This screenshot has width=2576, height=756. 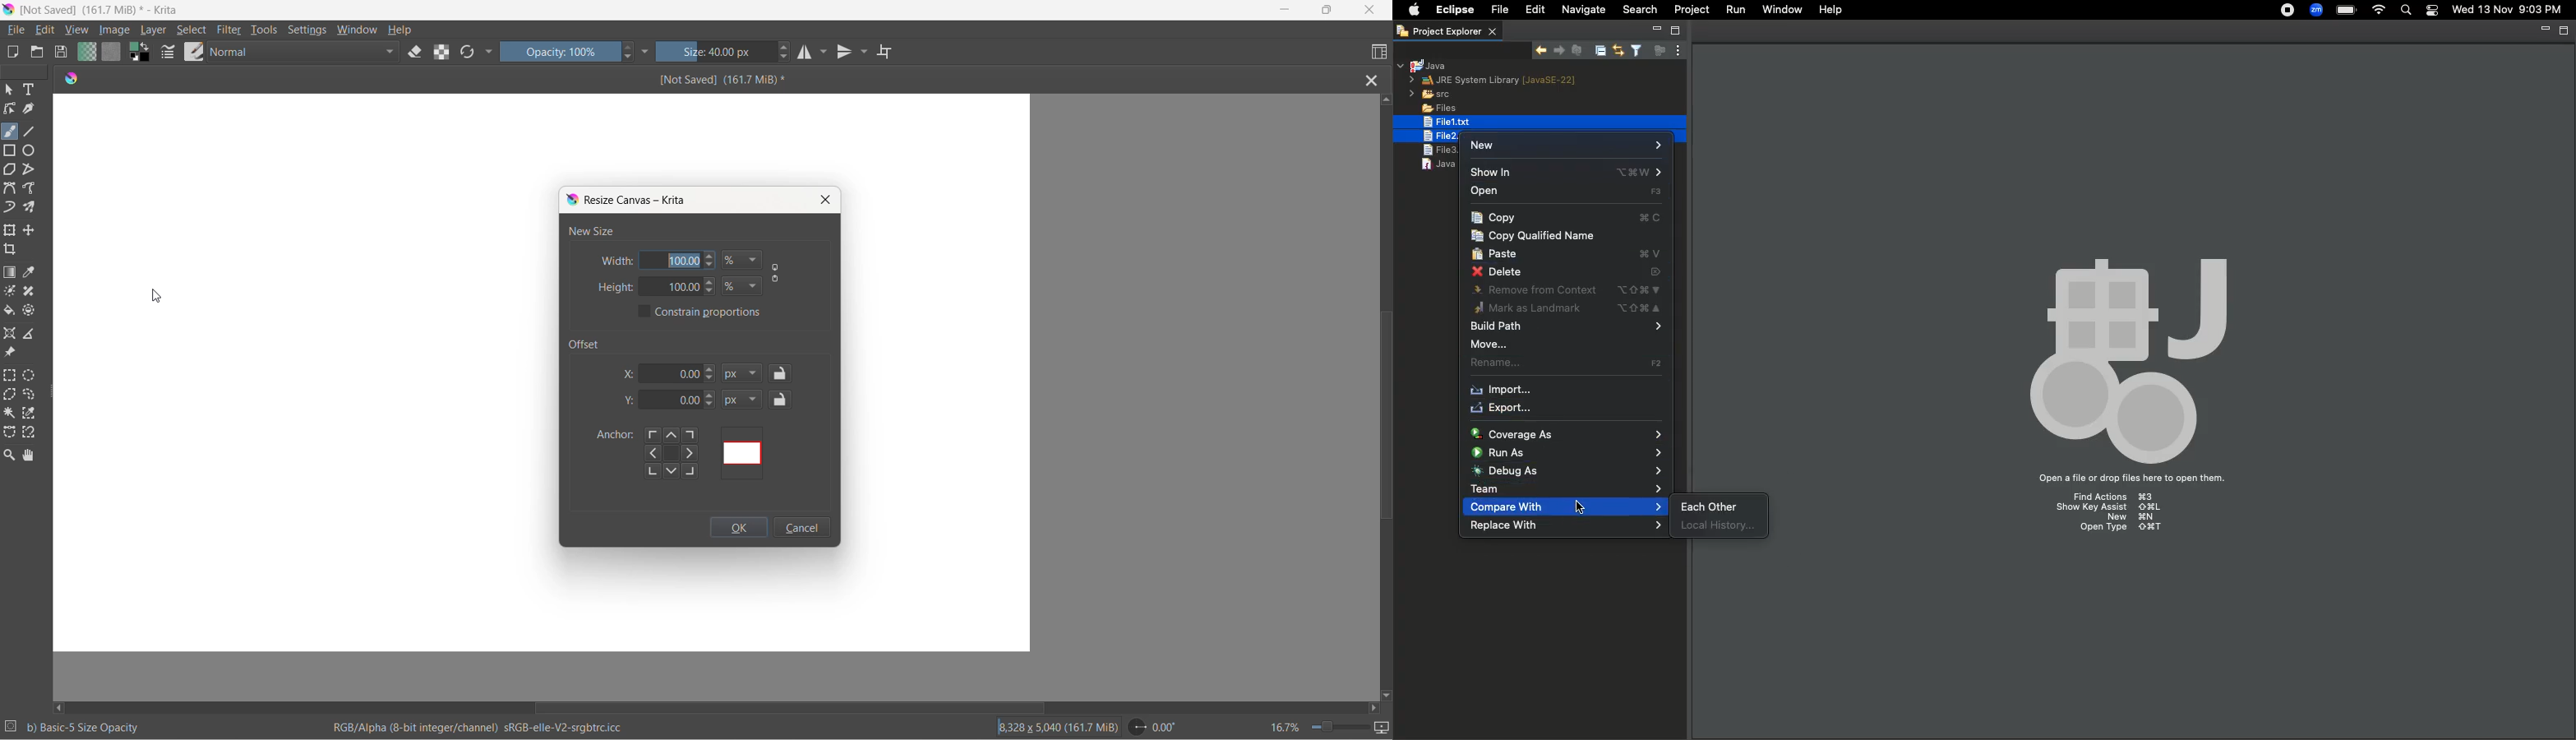 What do you see at coordinates (1566, 488) in the screenshot?
I see `Team` at bounding box center [1566, 488].